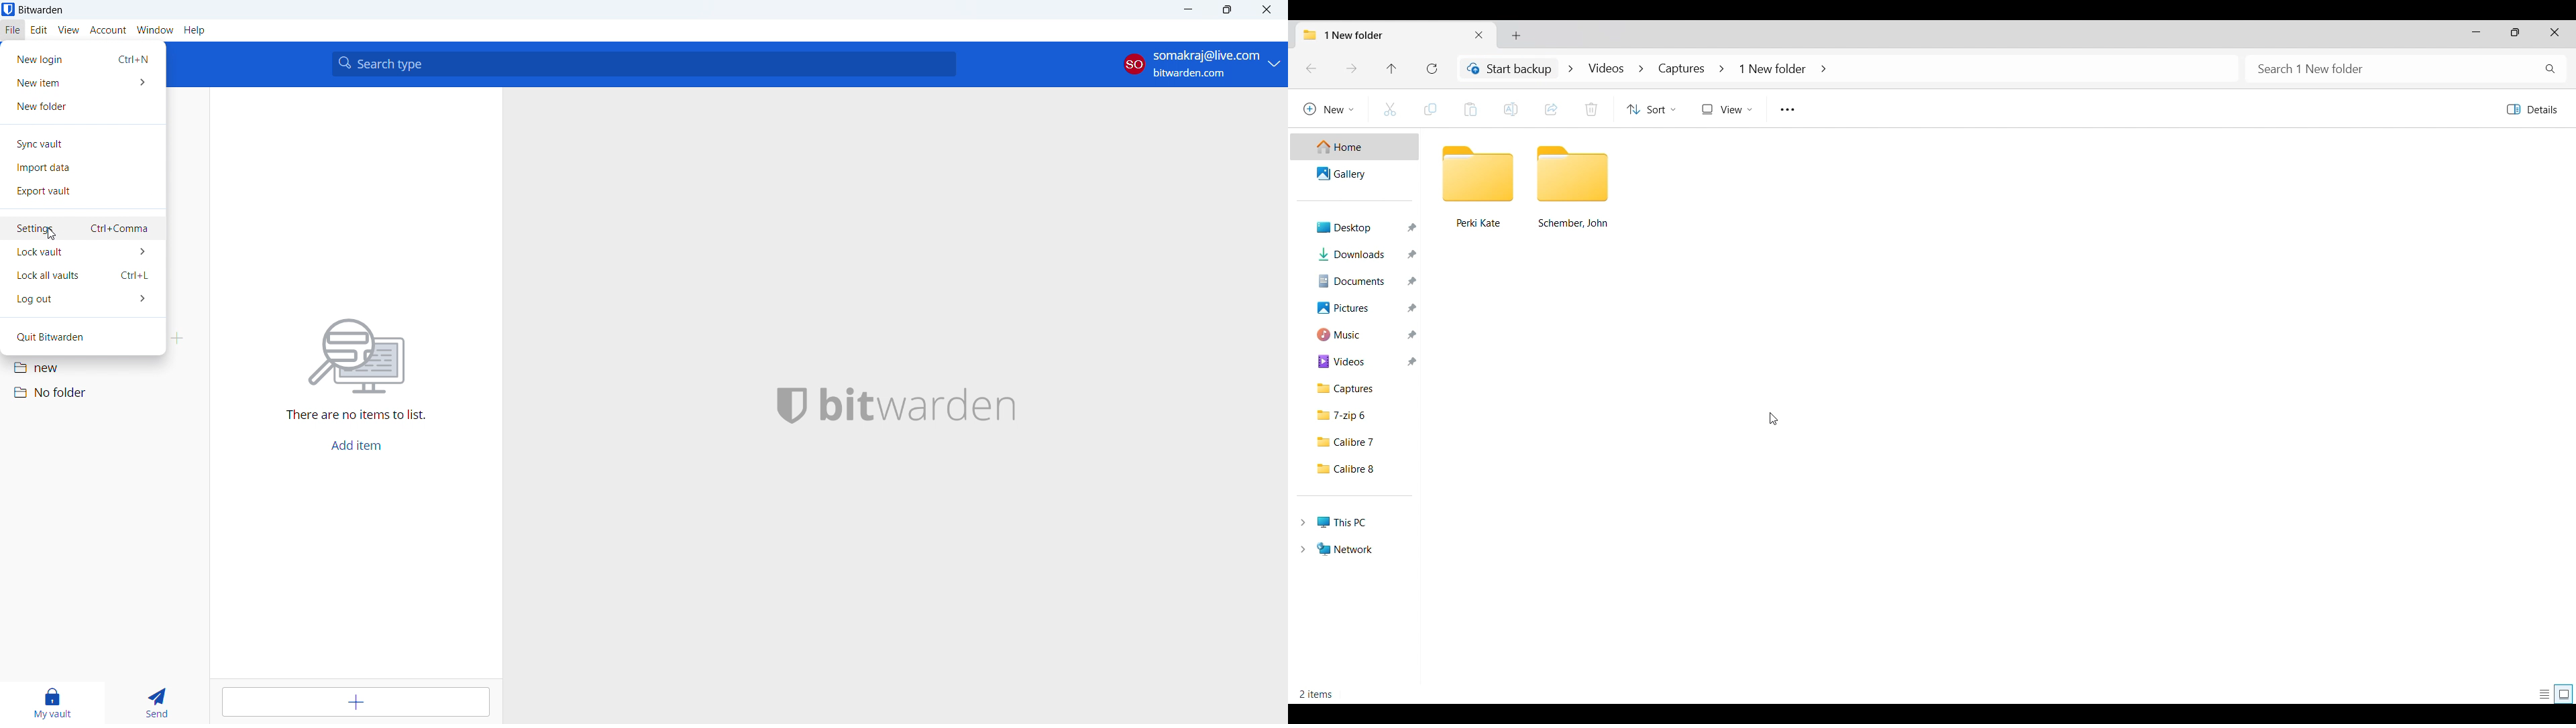 This screenshot has width=2576, height=728. Describe the element at coordinates (1311, 68) in the screenshot. I see `Go back` at that location.